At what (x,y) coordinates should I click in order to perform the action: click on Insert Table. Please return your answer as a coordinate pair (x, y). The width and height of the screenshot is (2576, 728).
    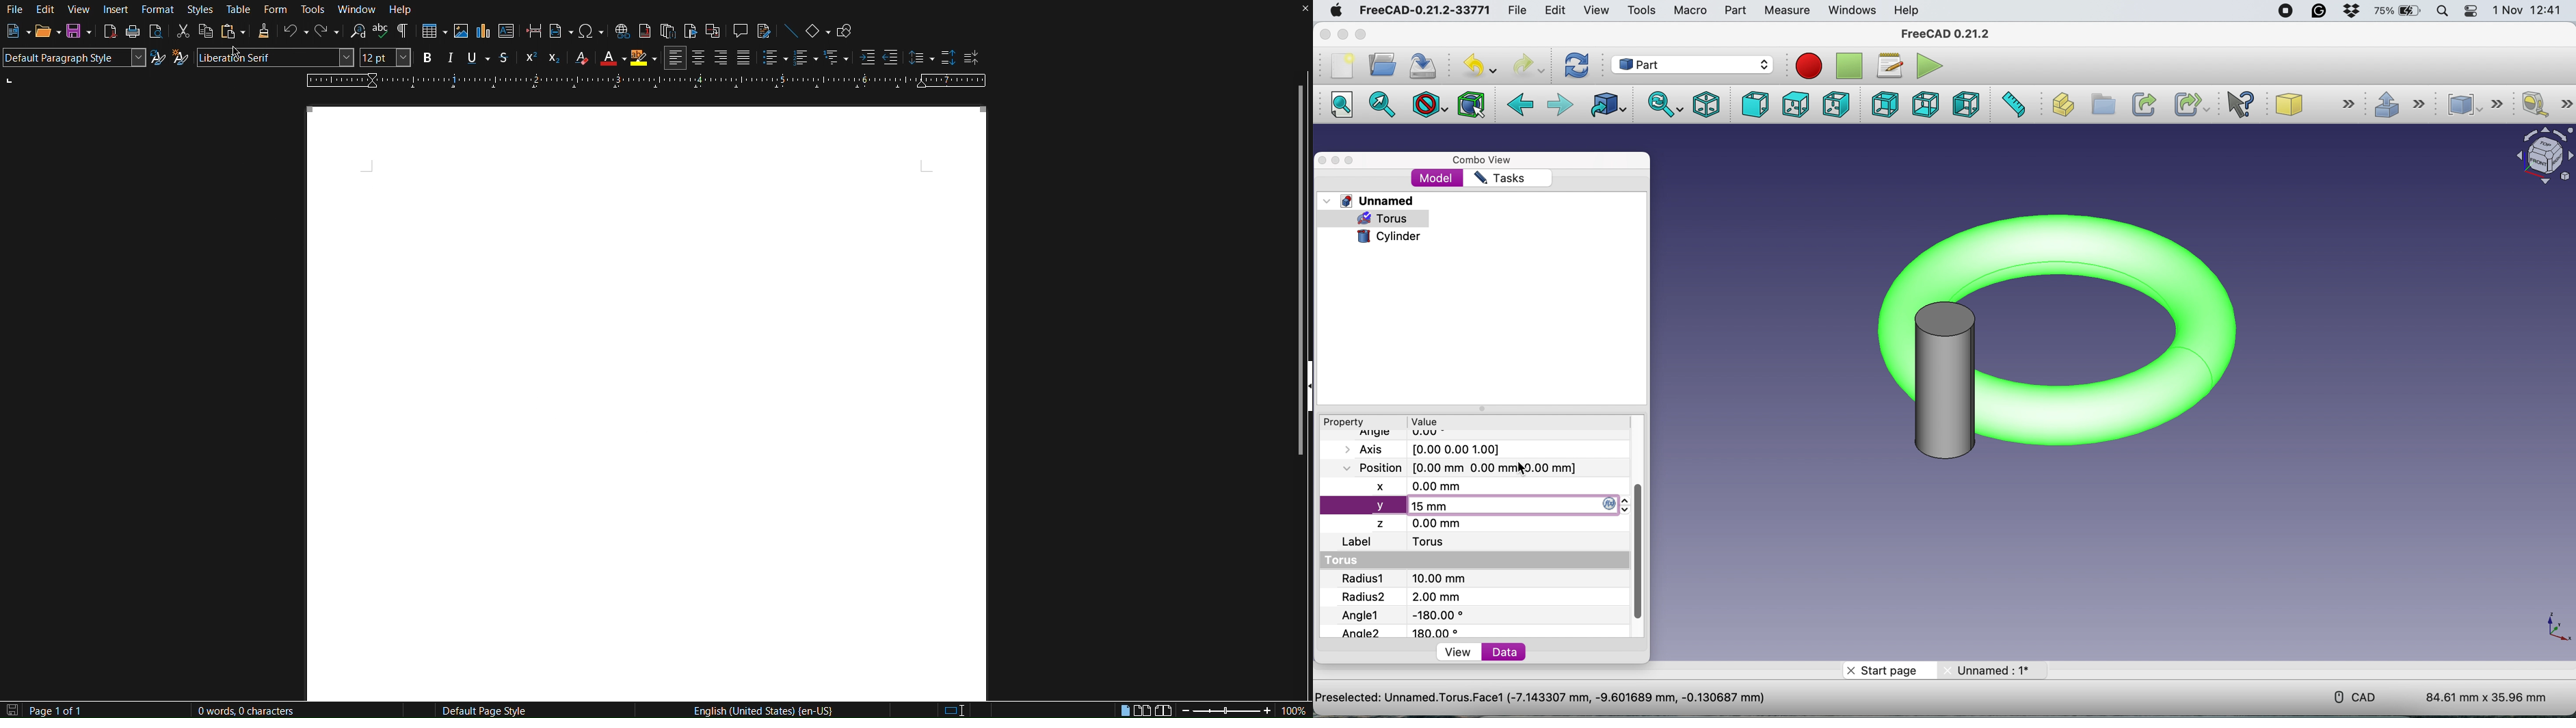
    Looking at the image, I should click on (433, 31).